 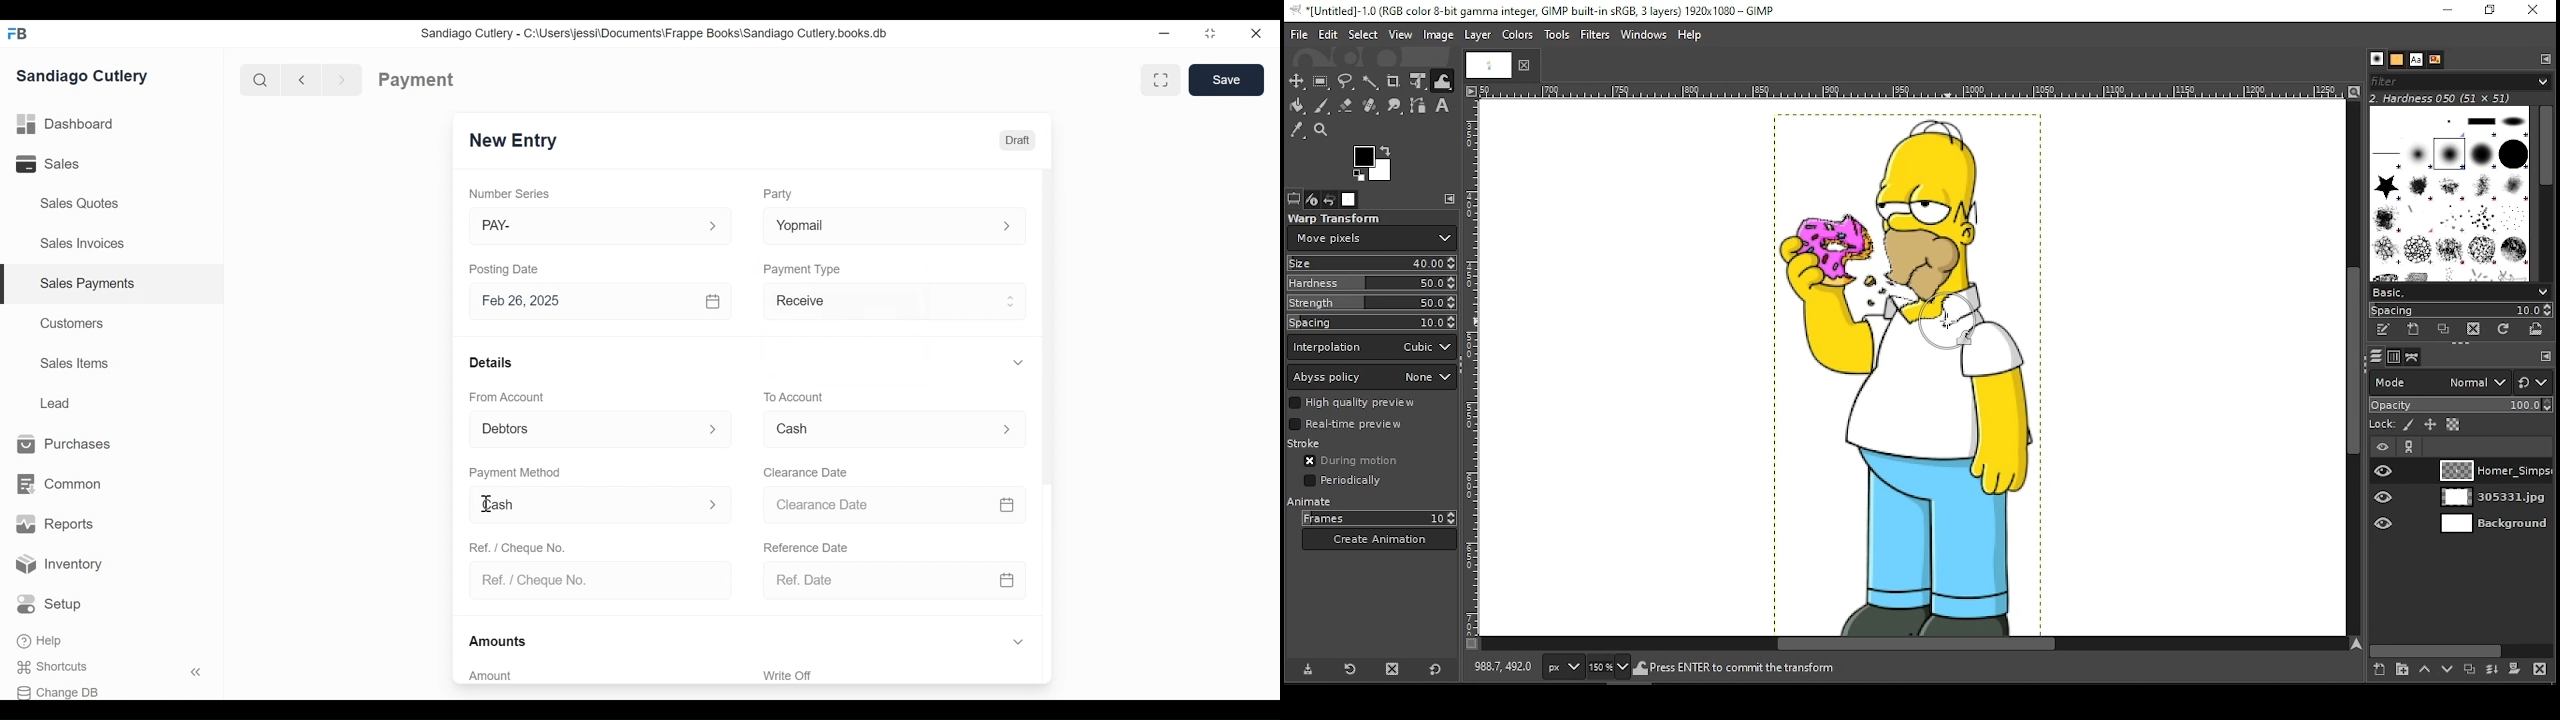 I want to click on Toggle form and full width , so click(x=1165, y=77).